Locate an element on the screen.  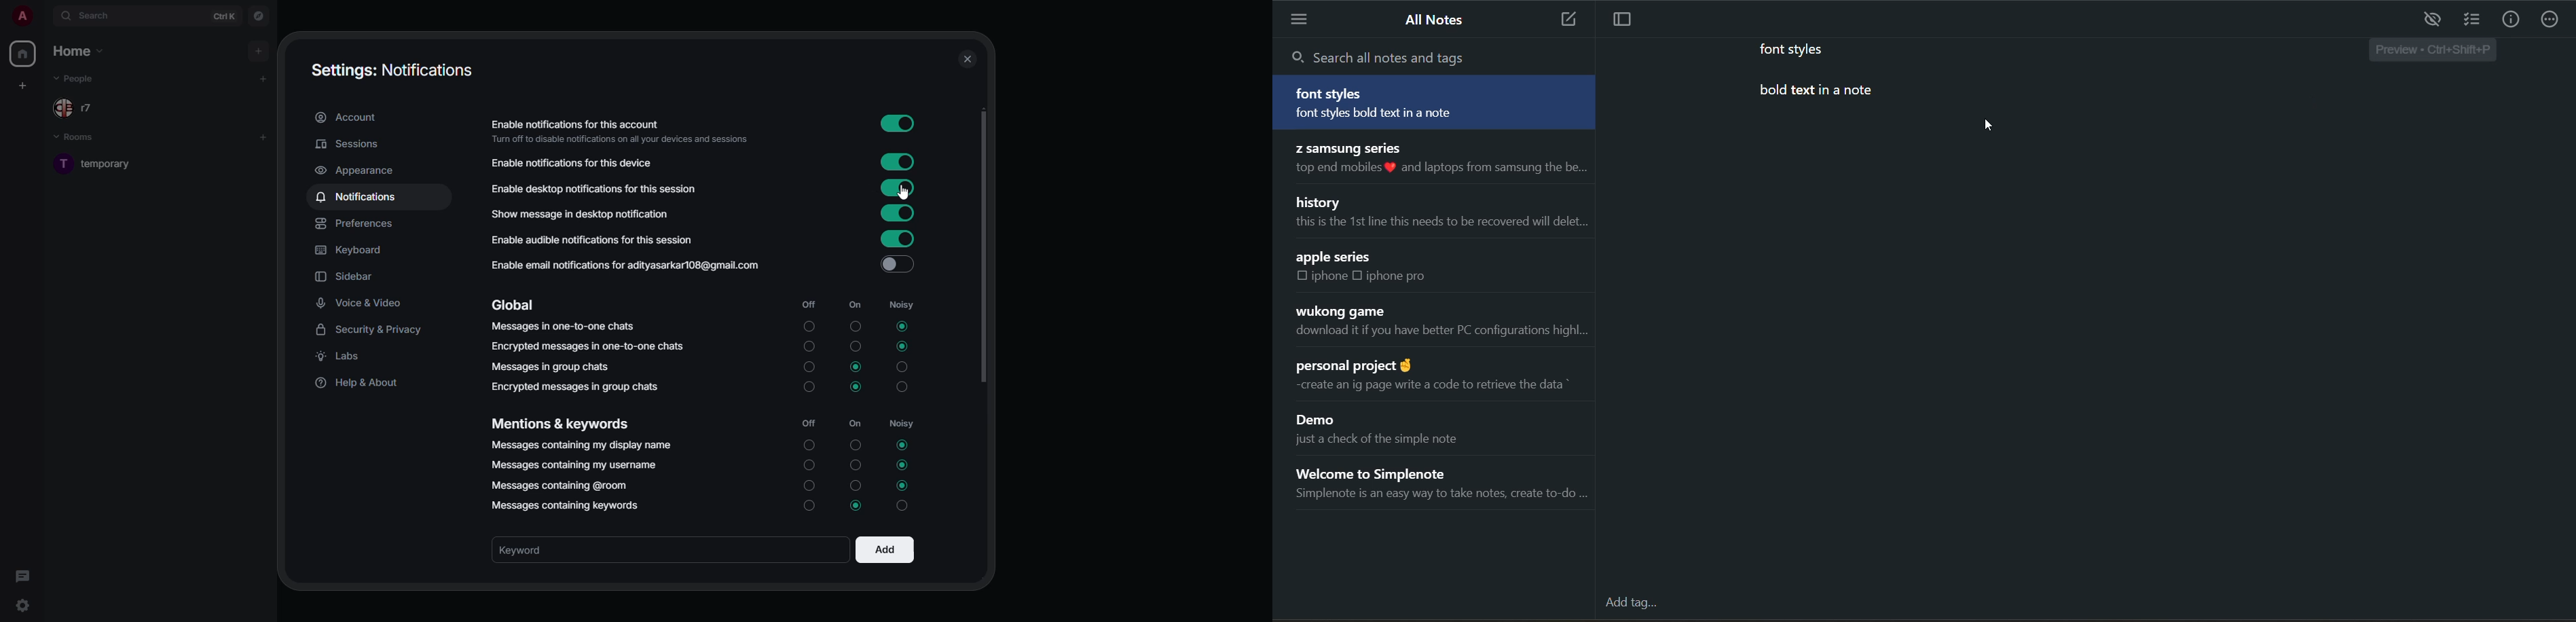
search is located at coordinates (1385, 56).